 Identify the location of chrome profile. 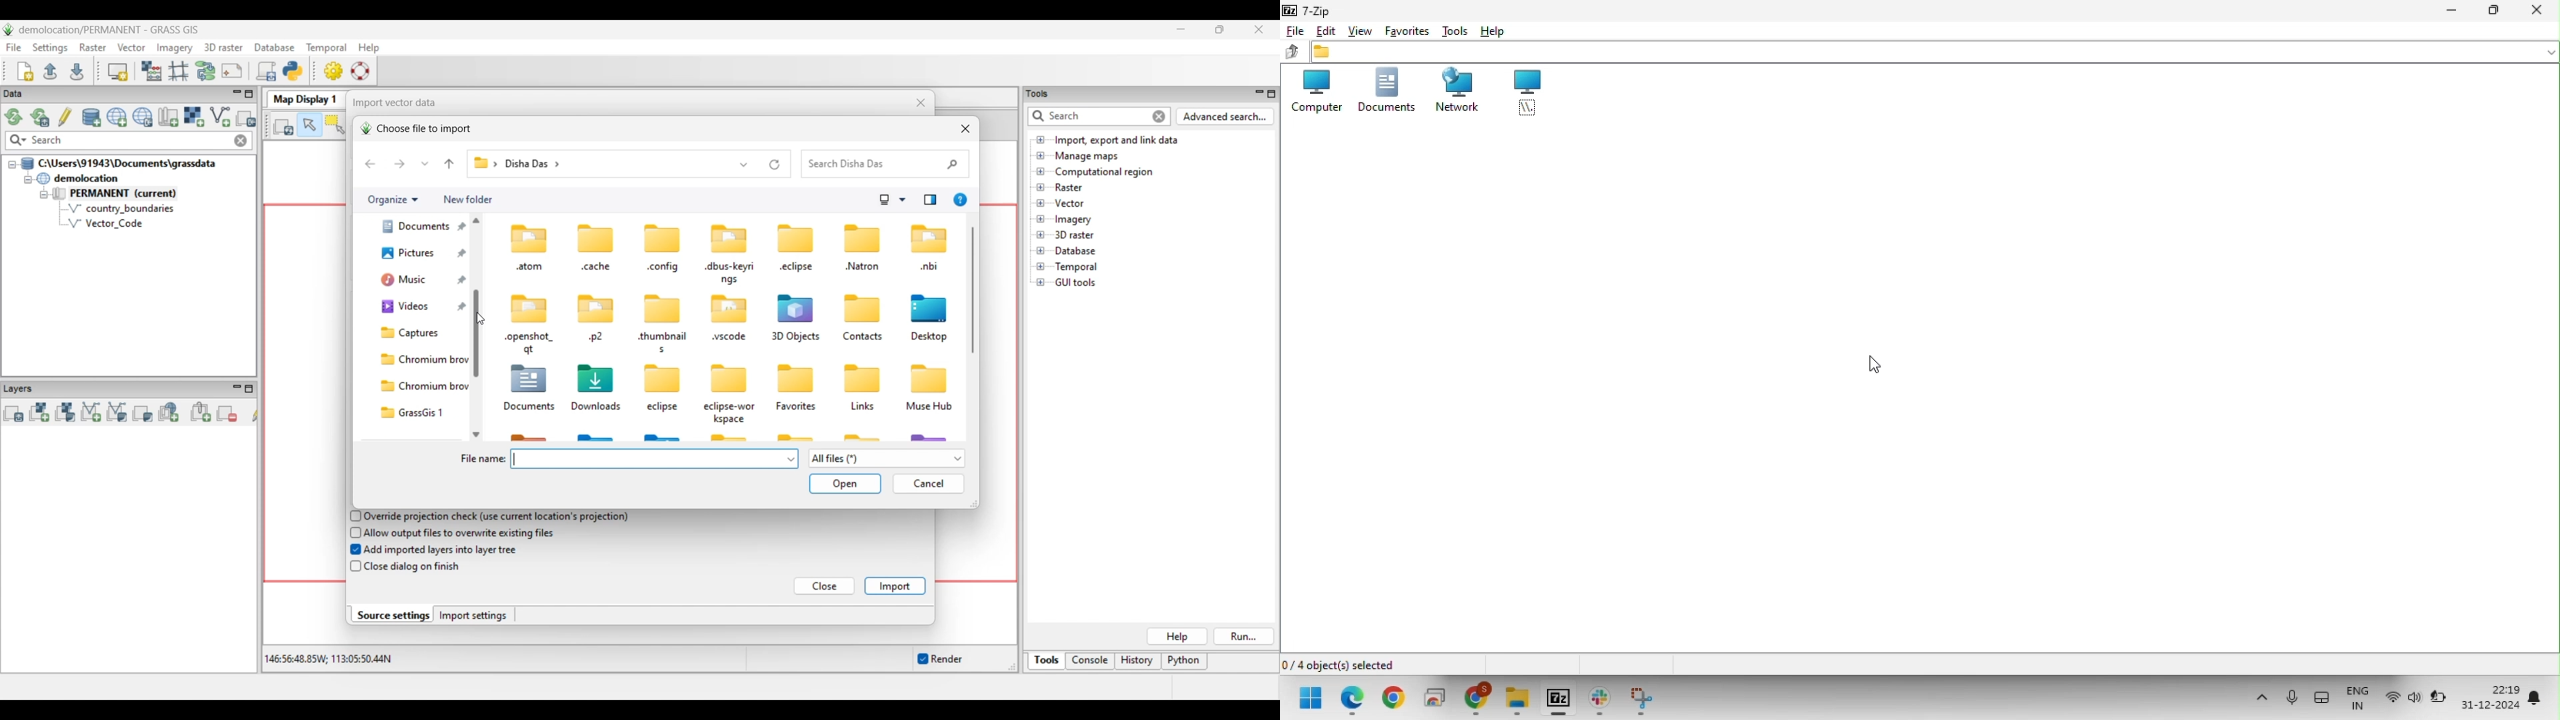
(1477, 700).